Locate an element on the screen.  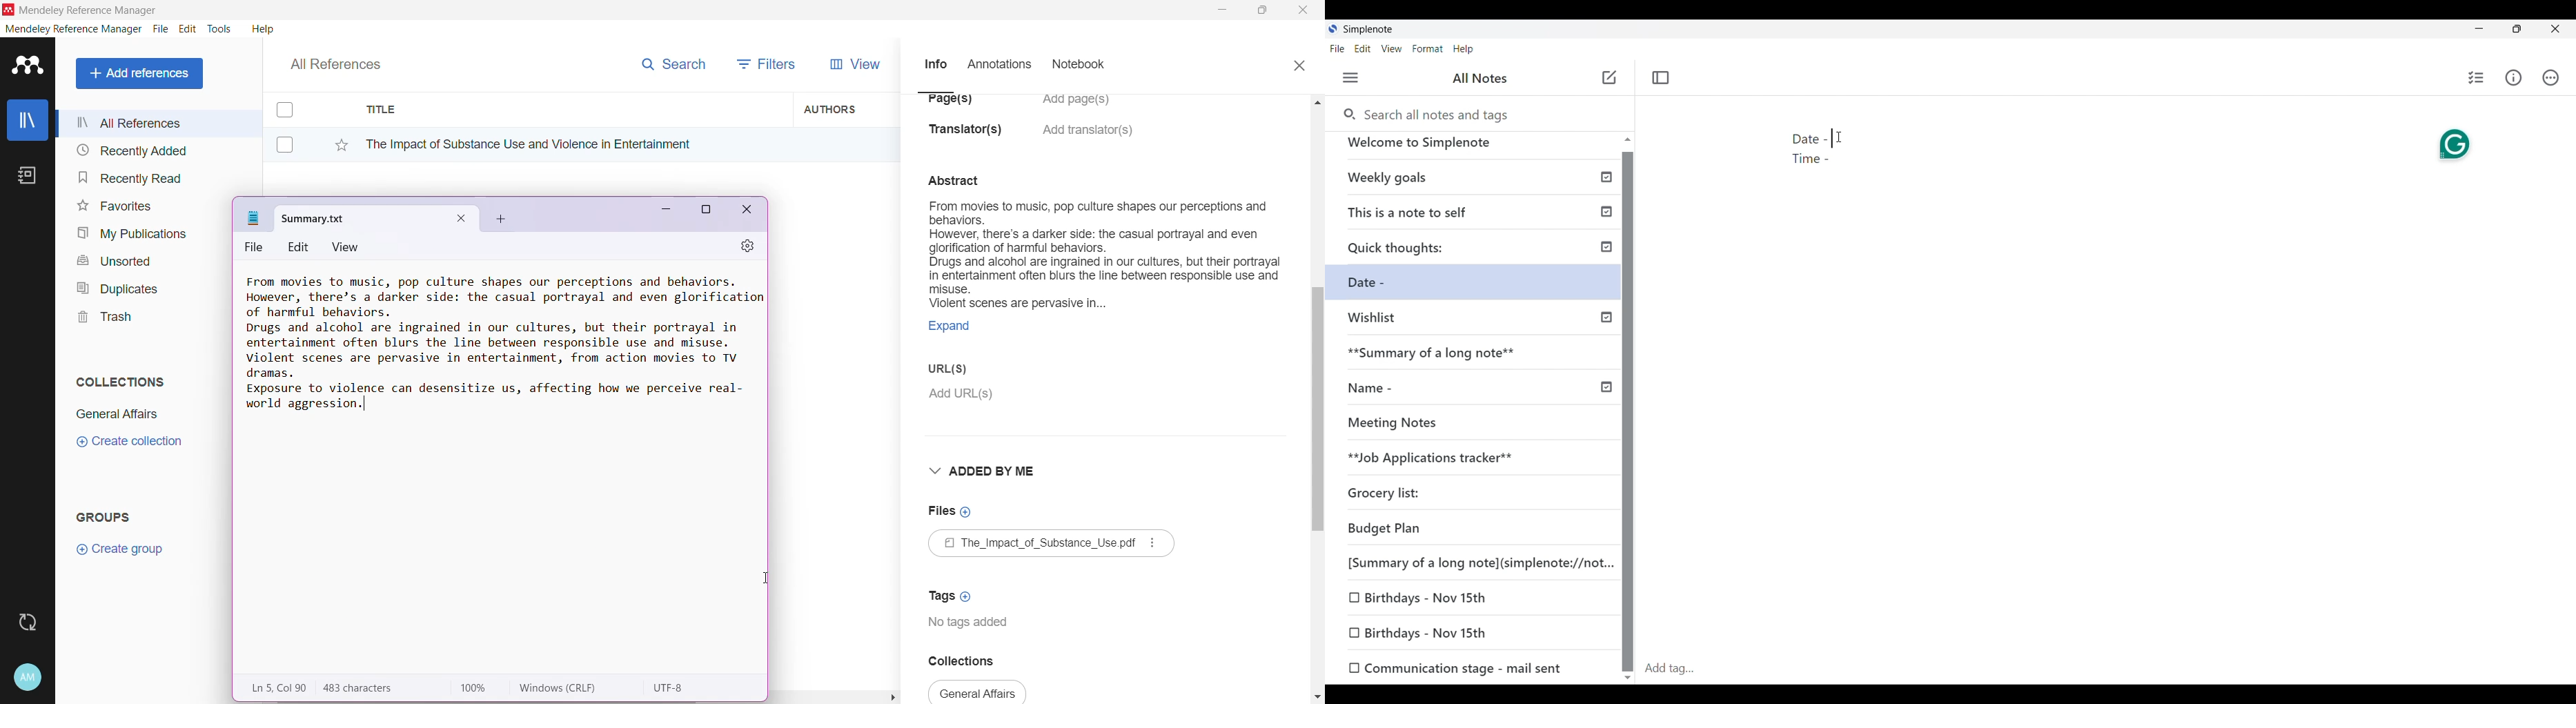
Search all notes and tags is located at coordinates (1425, 113).